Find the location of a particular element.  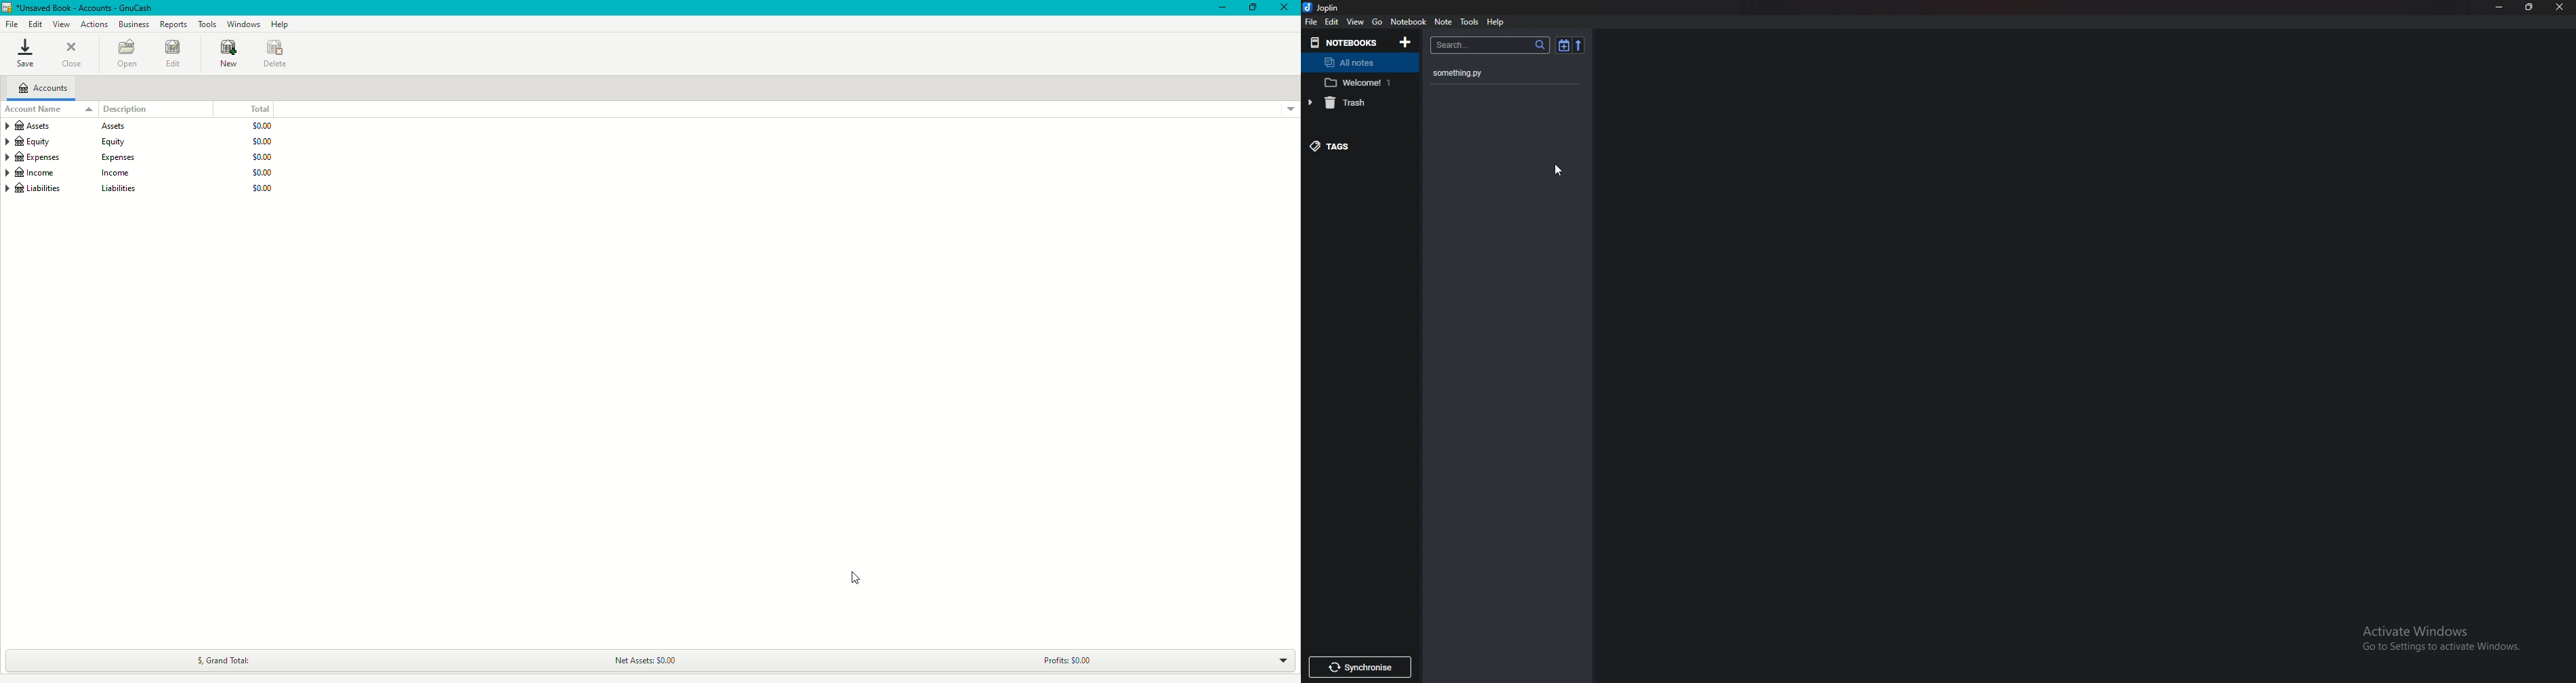

welcome 1 is located at coordinates (1357, 83).